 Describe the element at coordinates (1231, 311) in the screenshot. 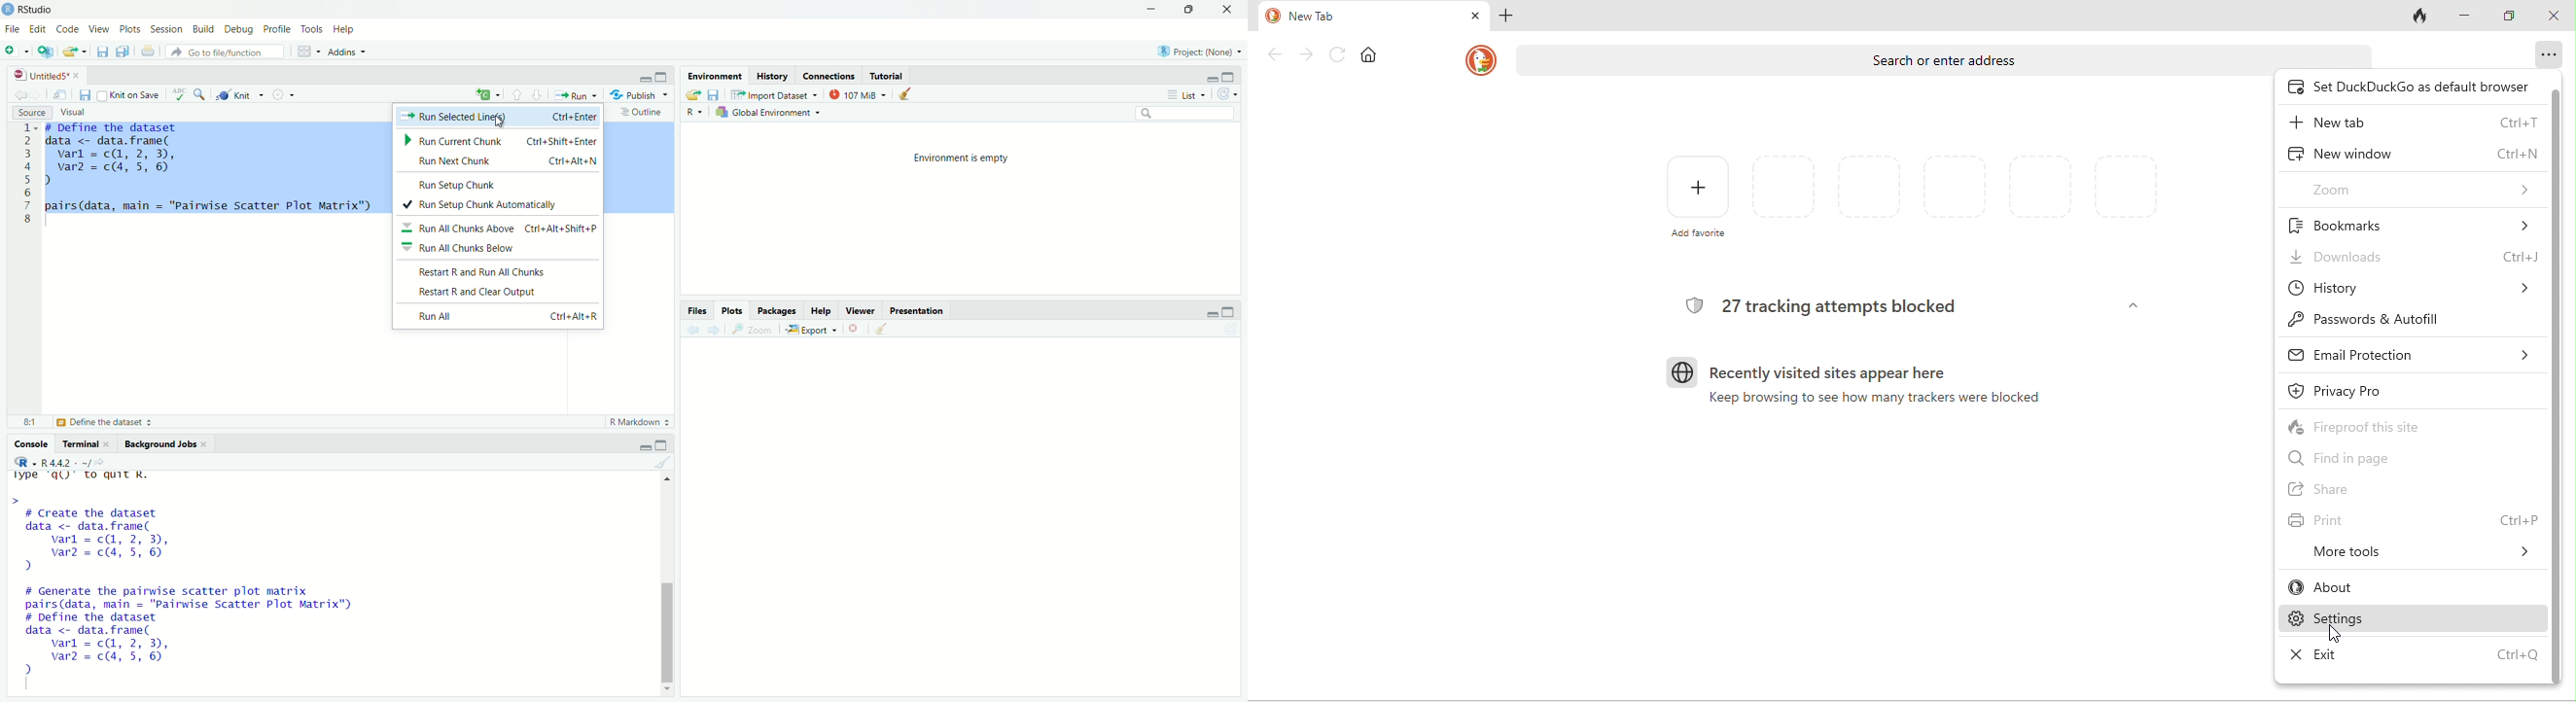

I see `Maximize` at that location.